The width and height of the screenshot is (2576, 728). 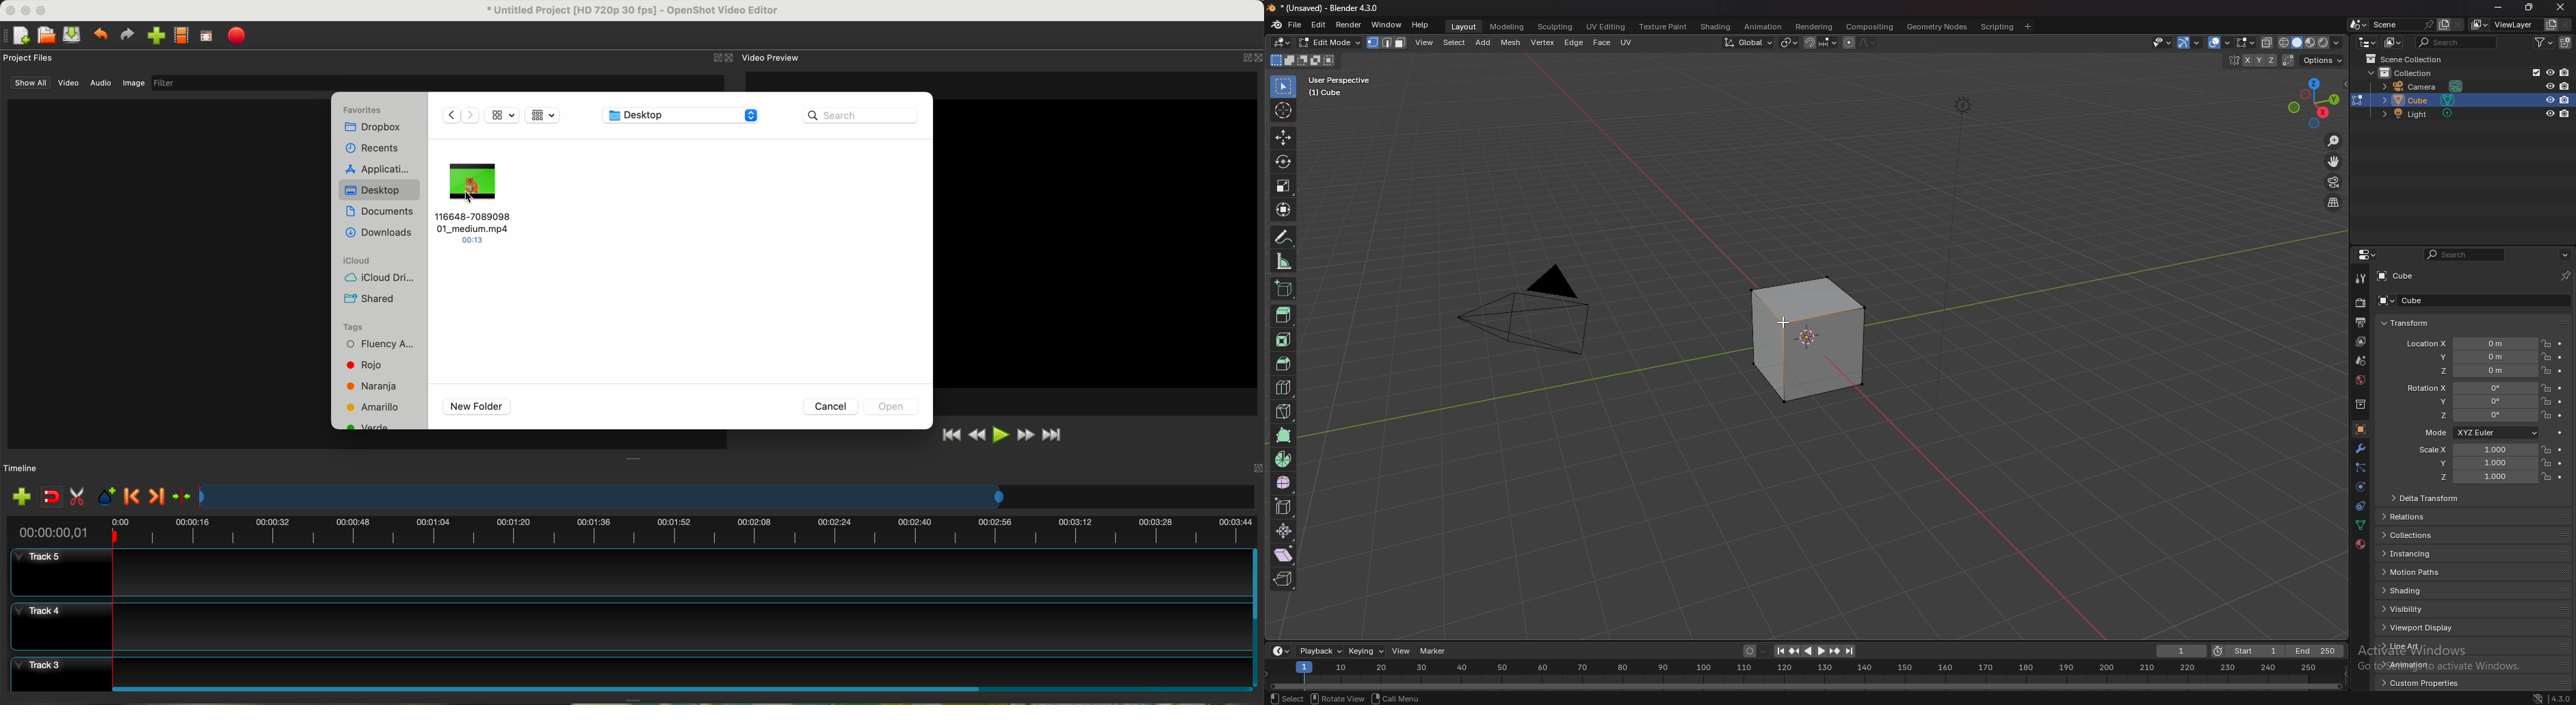 I want to click on search, so click(x=2455, y=42).